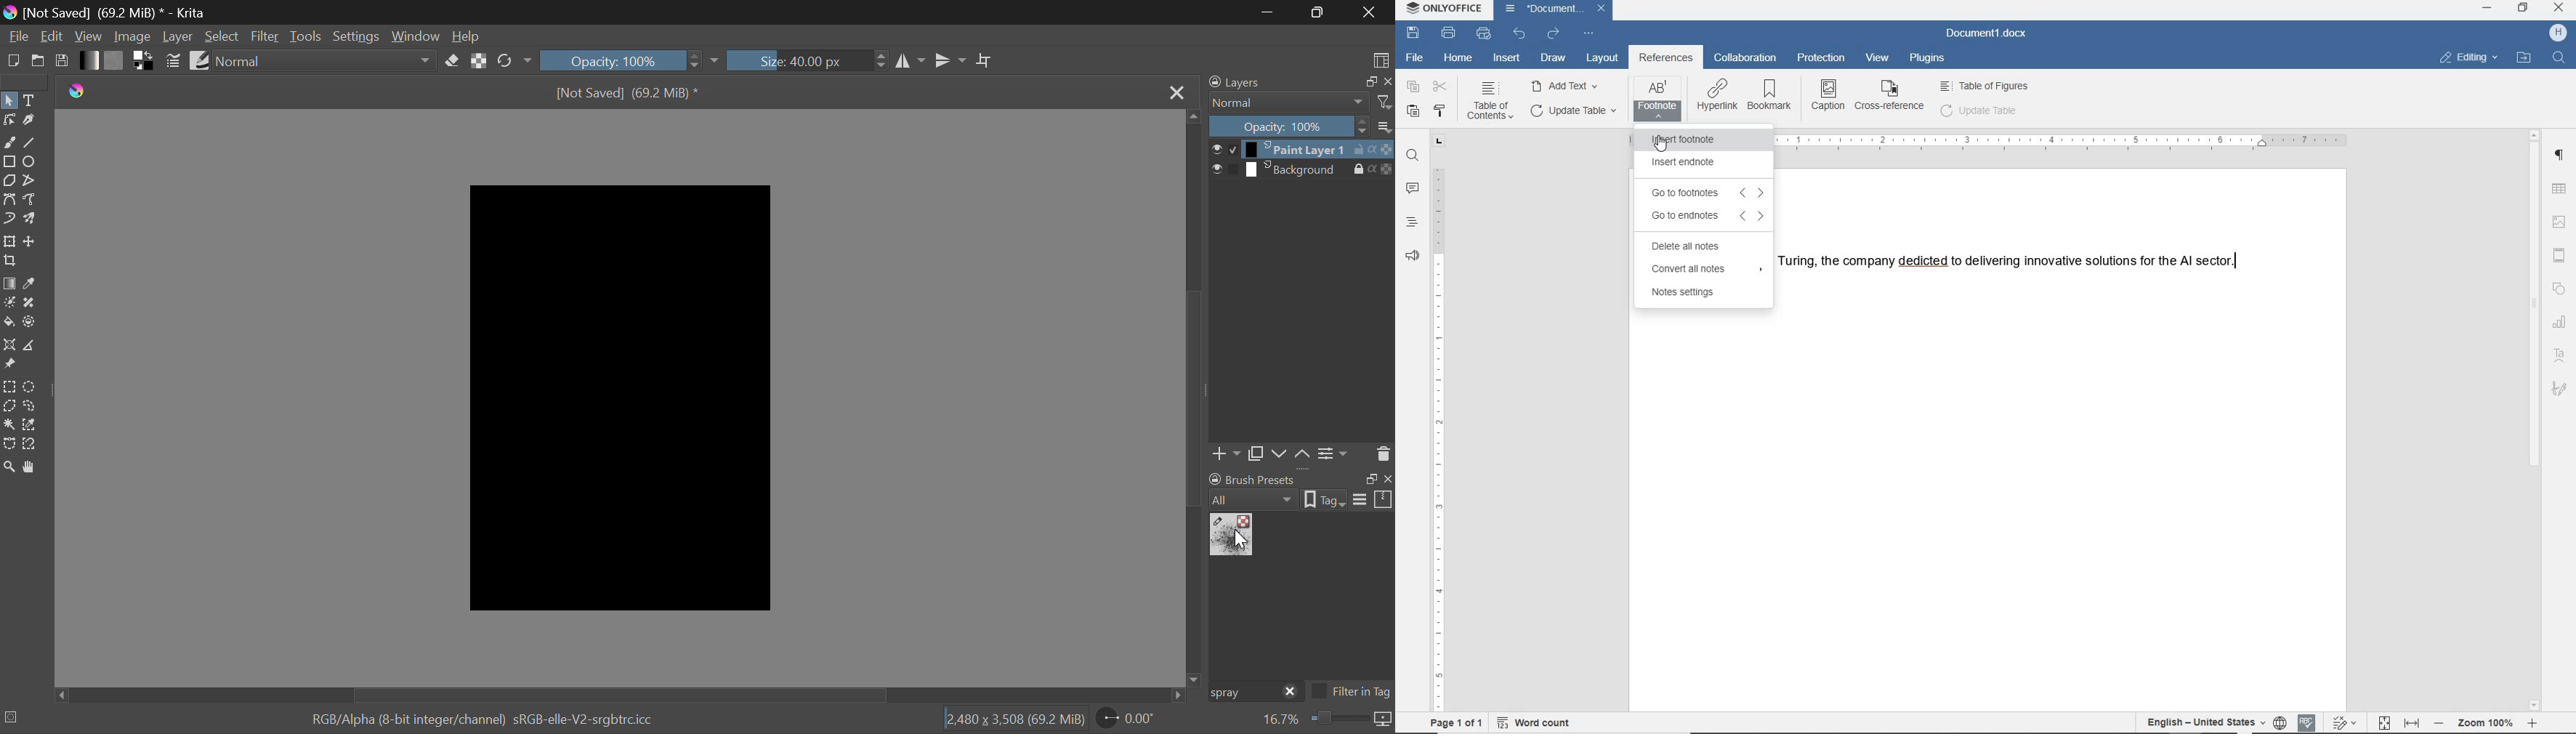  Describe the element at coordinates (10, 182) in the screenshot. I see `Polygon` at that location.